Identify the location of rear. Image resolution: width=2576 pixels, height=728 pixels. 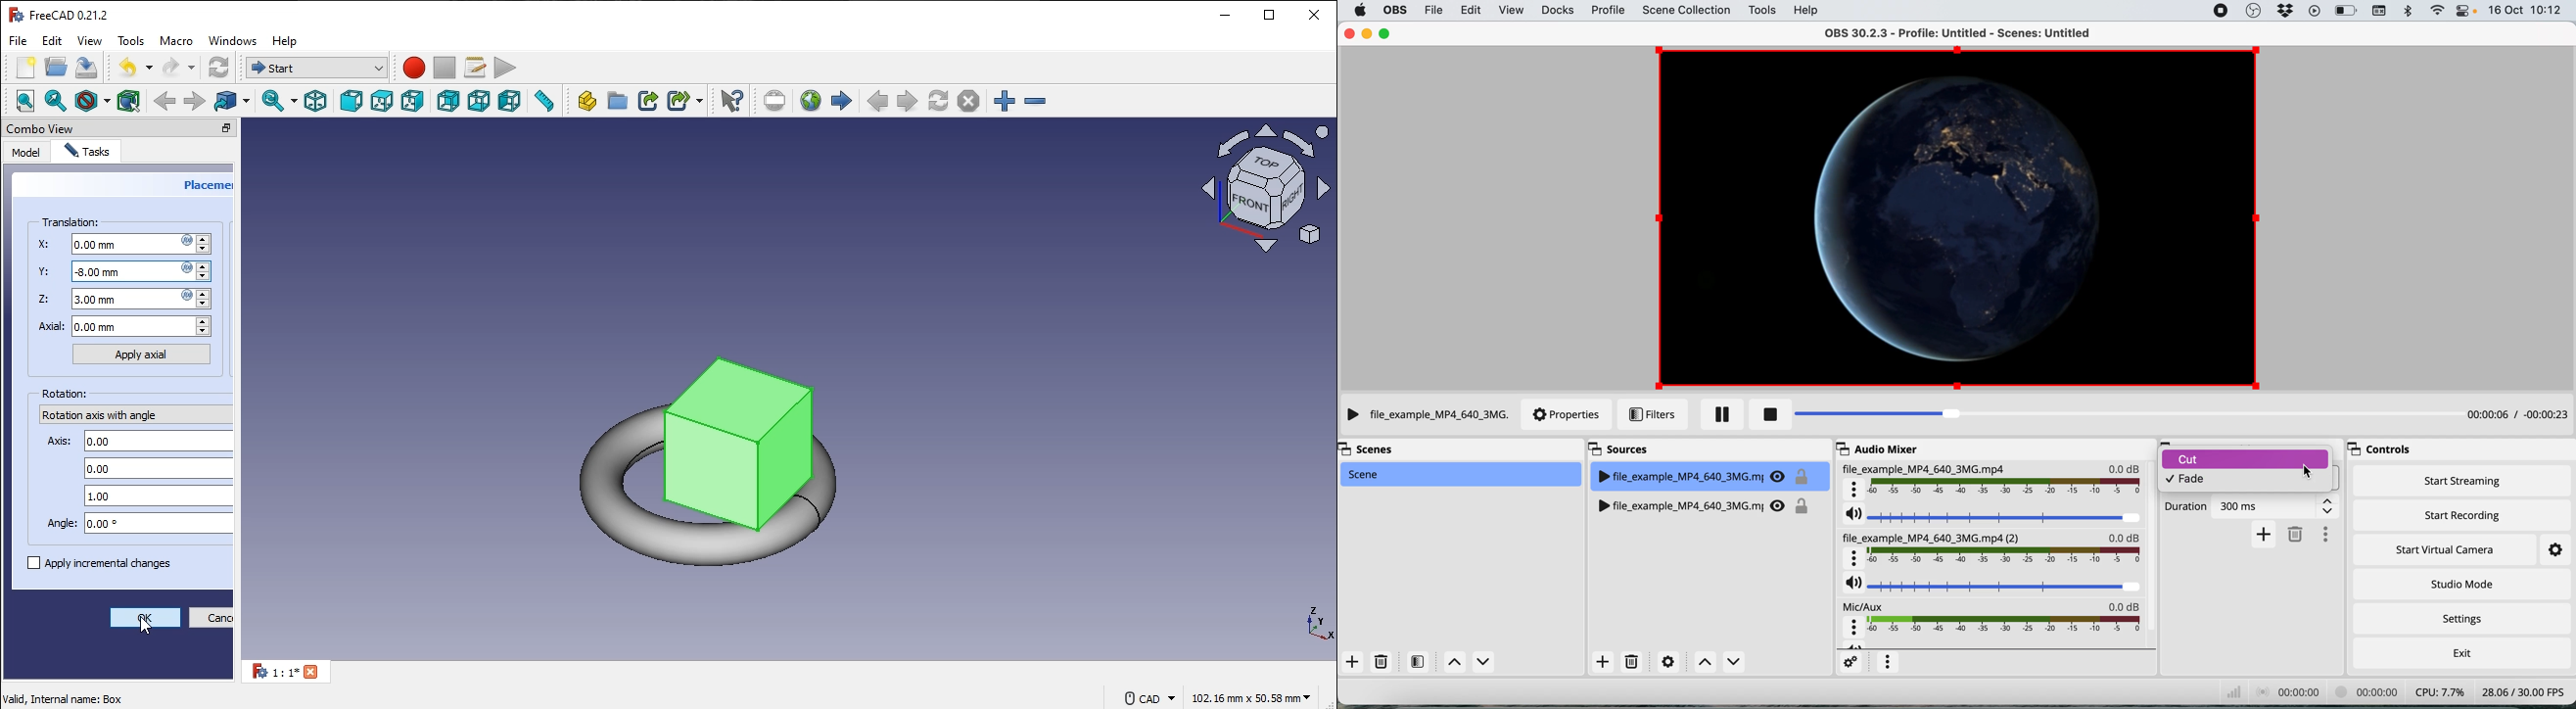
(449, 100).